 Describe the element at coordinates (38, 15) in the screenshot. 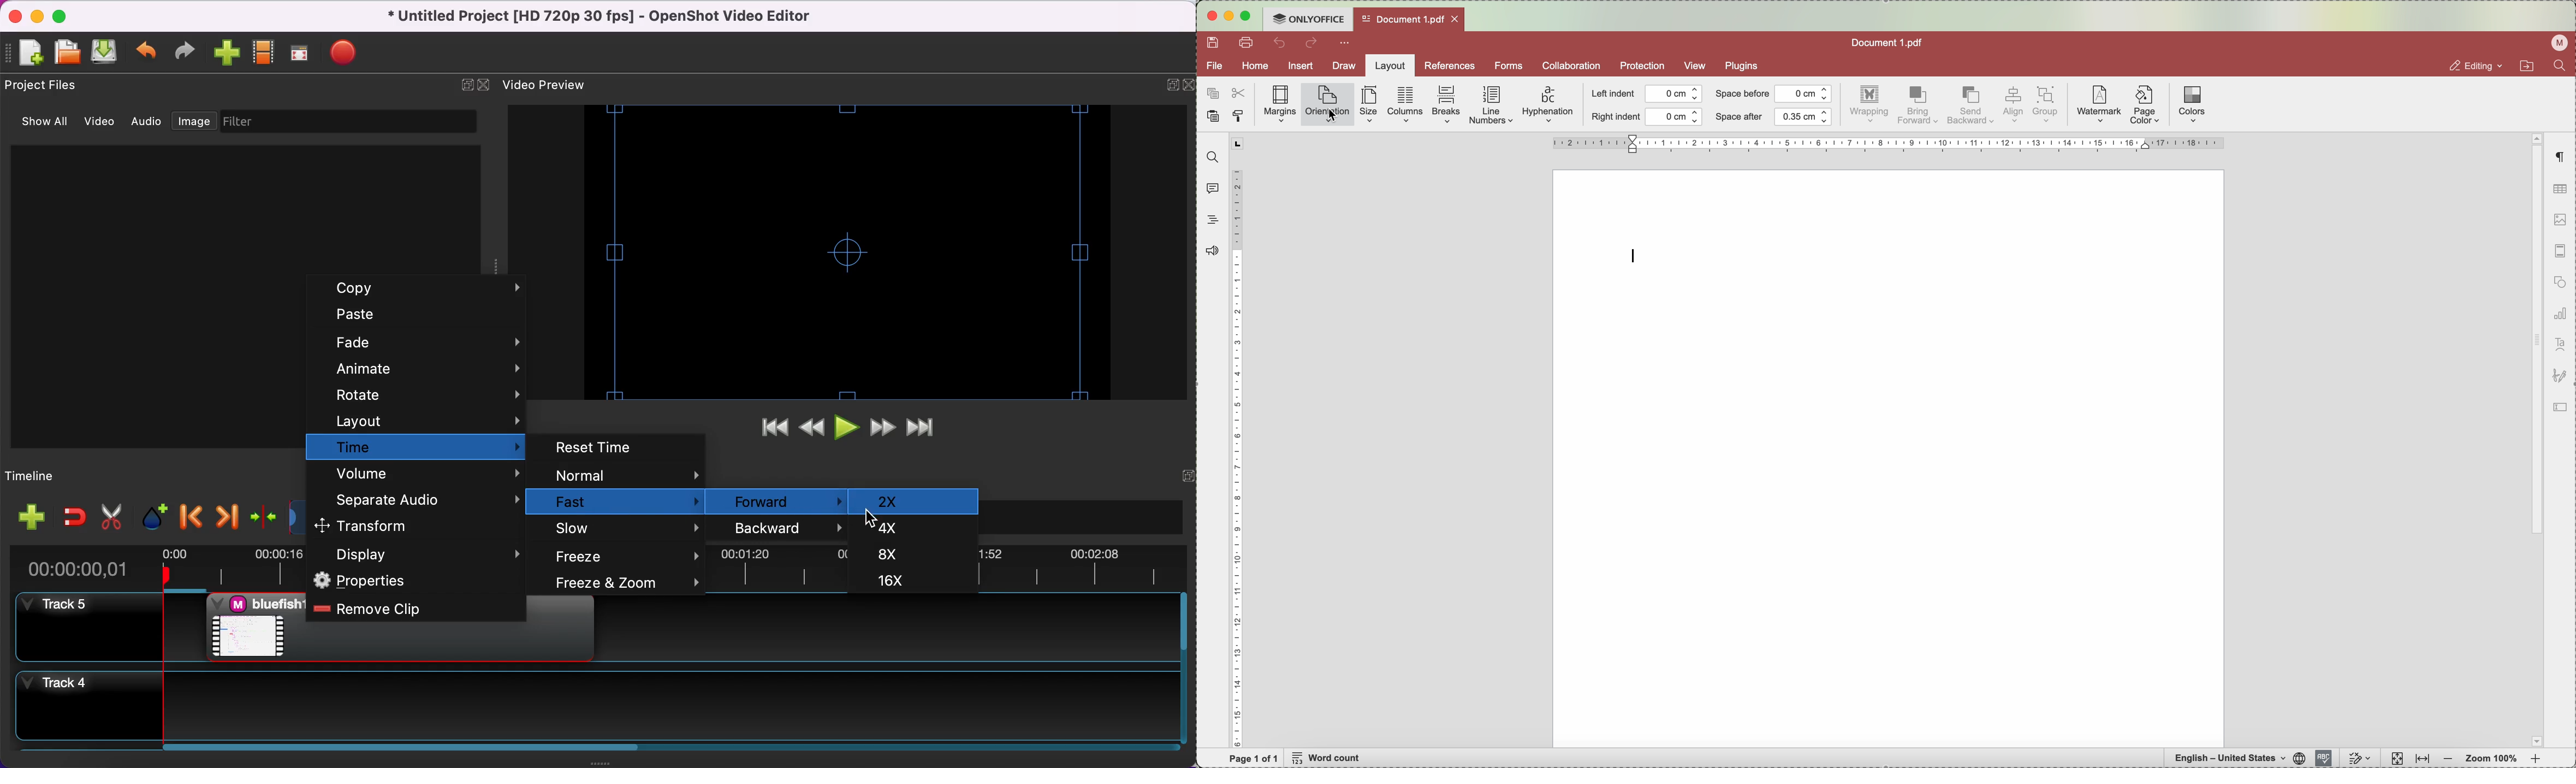

I see `minimize` at that location.